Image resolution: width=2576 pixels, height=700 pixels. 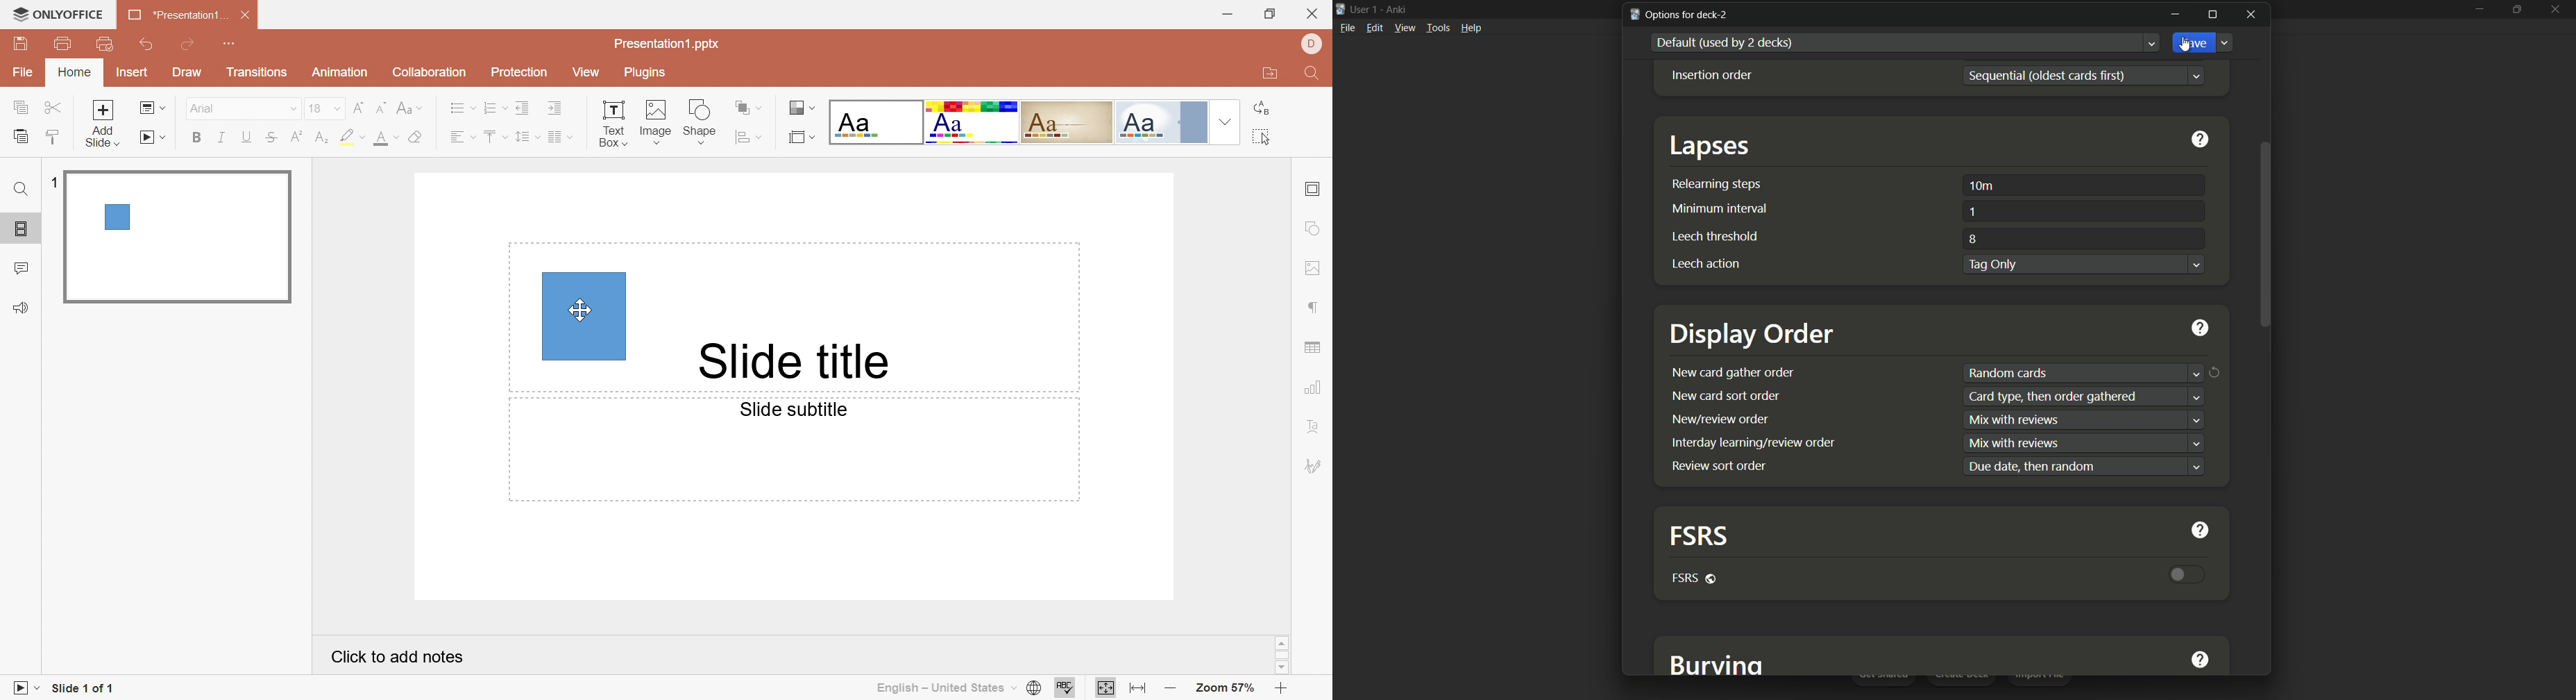 I want to click on review sort order, so click(x=1718, y=465).